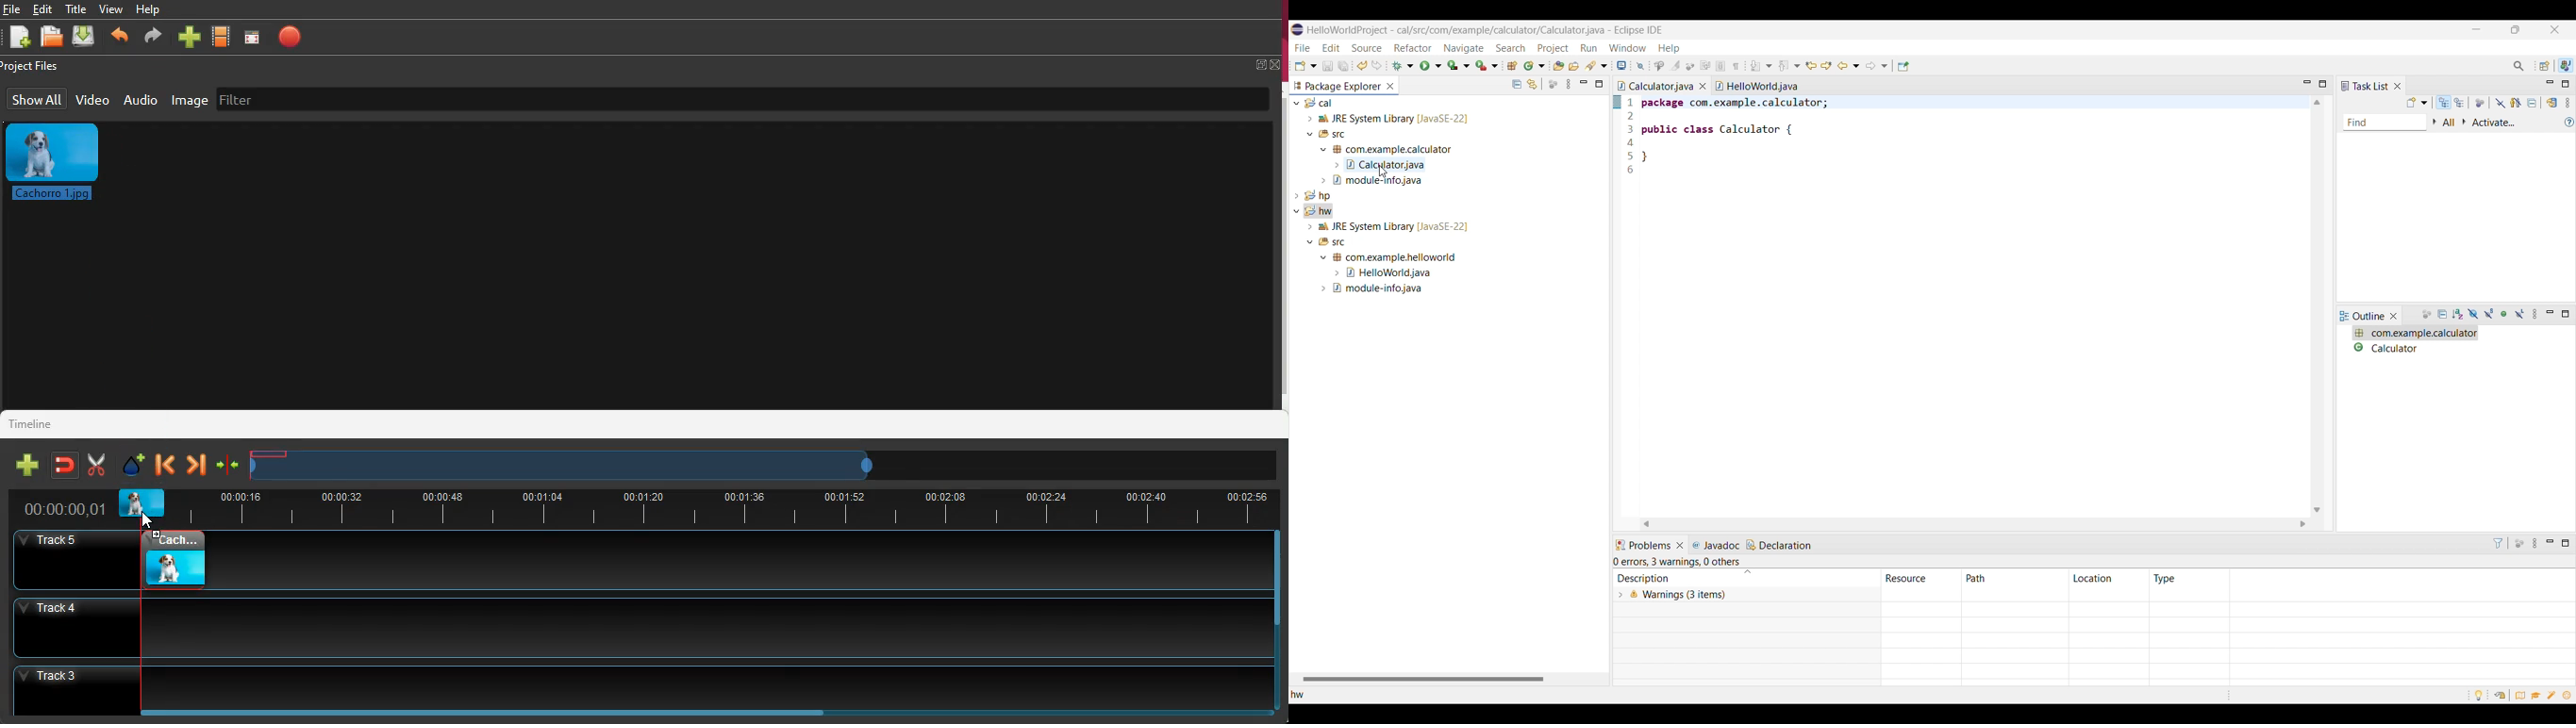 Image resolution: width=2576 pixels, height=728 pixels. What do you see at coordinates (1553, 84) in the screenshot?
I see `Focus on active task` at bounding box center [1553, 84].